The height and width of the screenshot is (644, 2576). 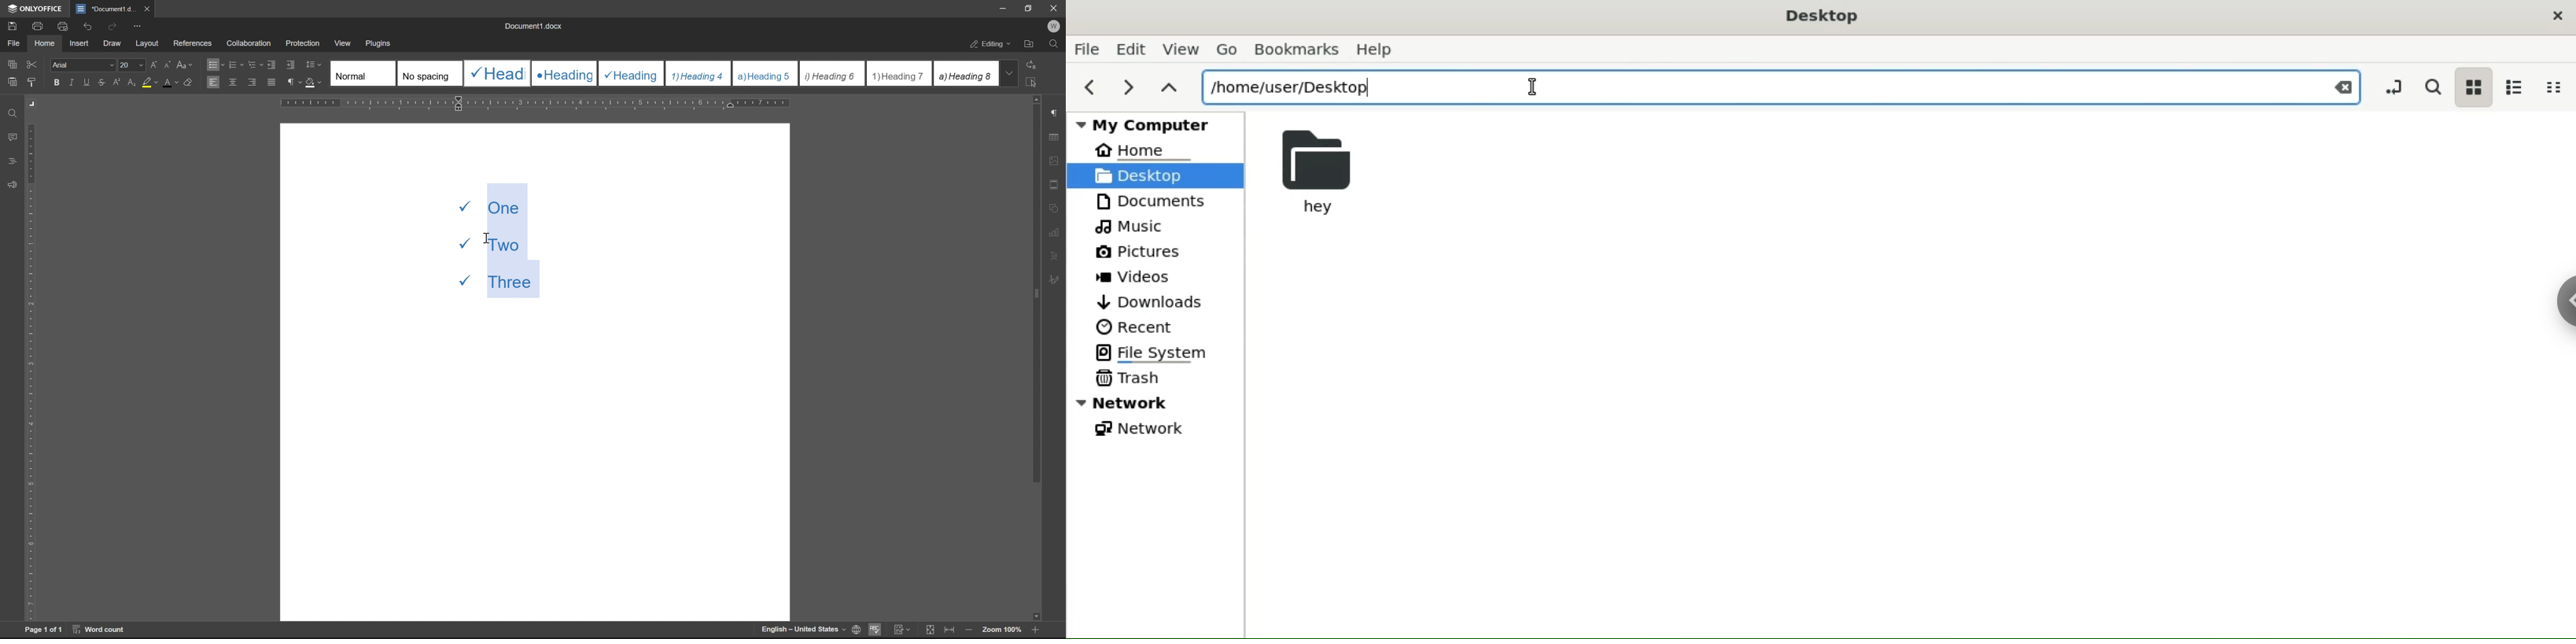 What do you see at coordinates (1157, 404) in the screenshot?
I see `network` at bounding box center [1157, 404].